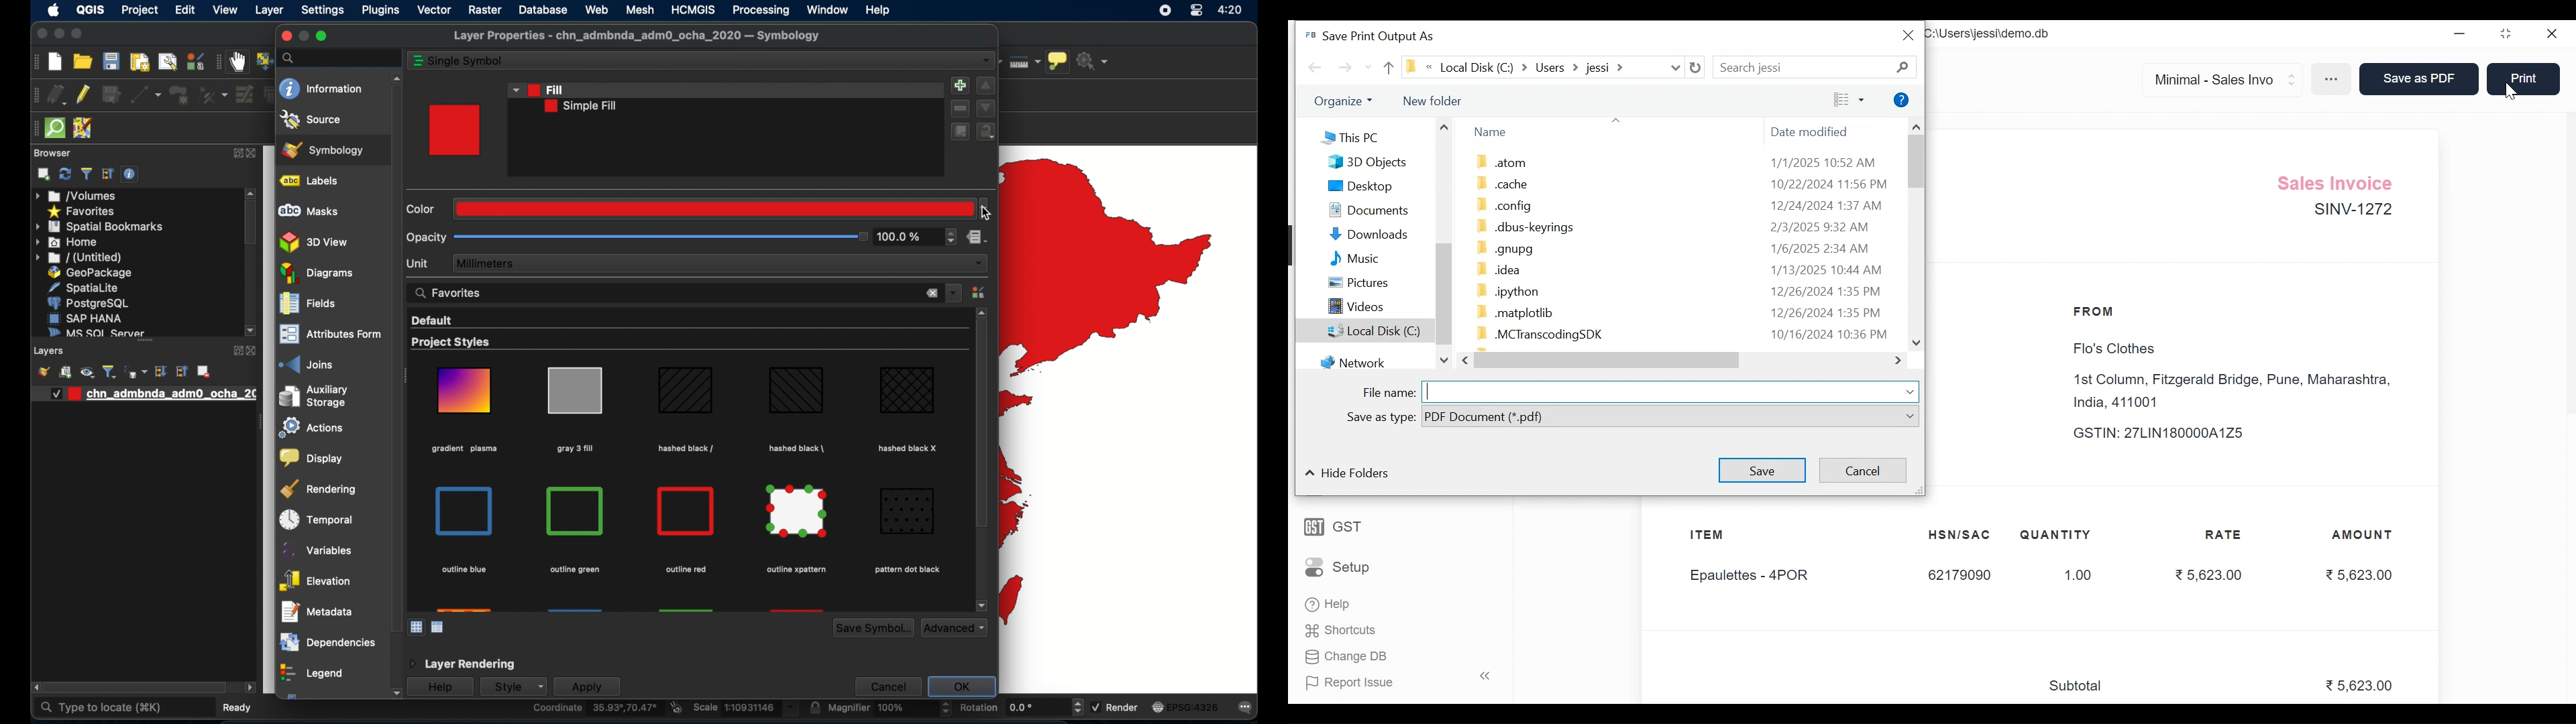 This screenshot has width=2576, height=728. What do you see at coordinates (1864, 469) in the screenshot?
I see `Cancel` at bounding box center [1864, 469].